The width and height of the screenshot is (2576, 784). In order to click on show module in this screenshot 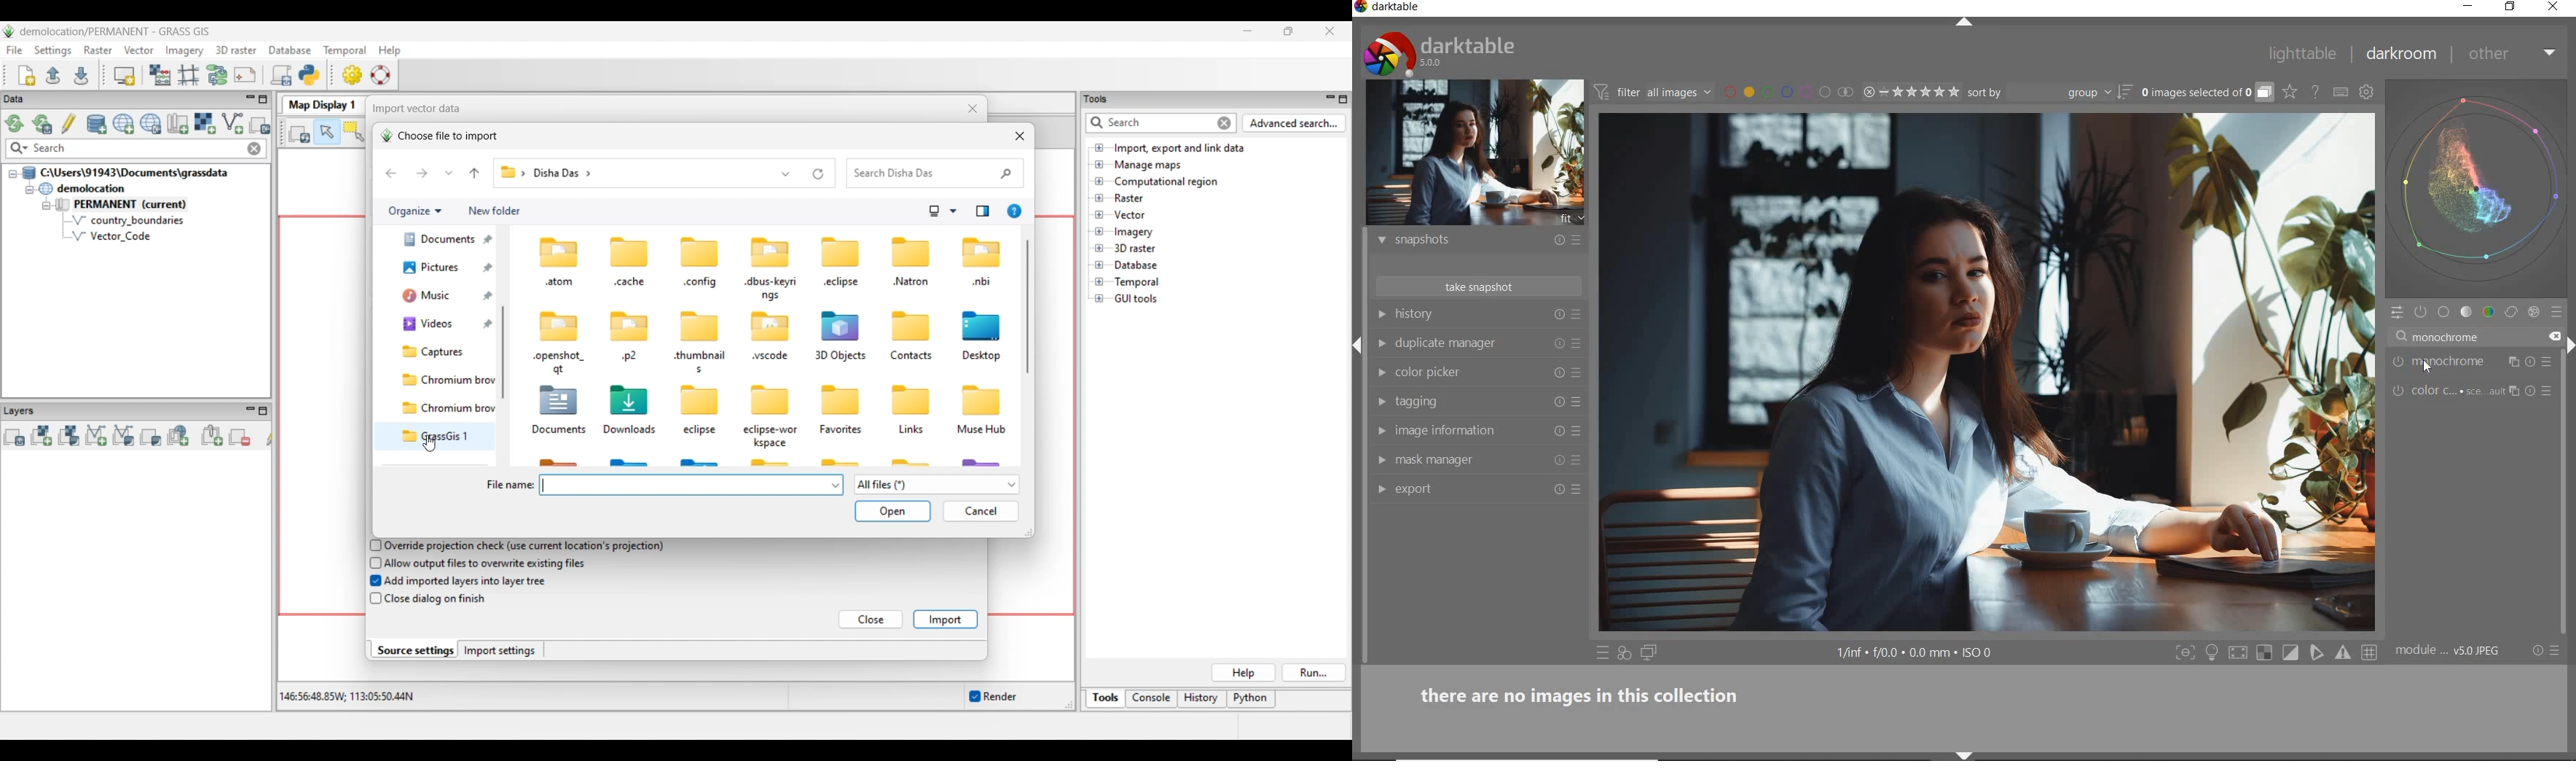, I will do `click(1381, 491)`.